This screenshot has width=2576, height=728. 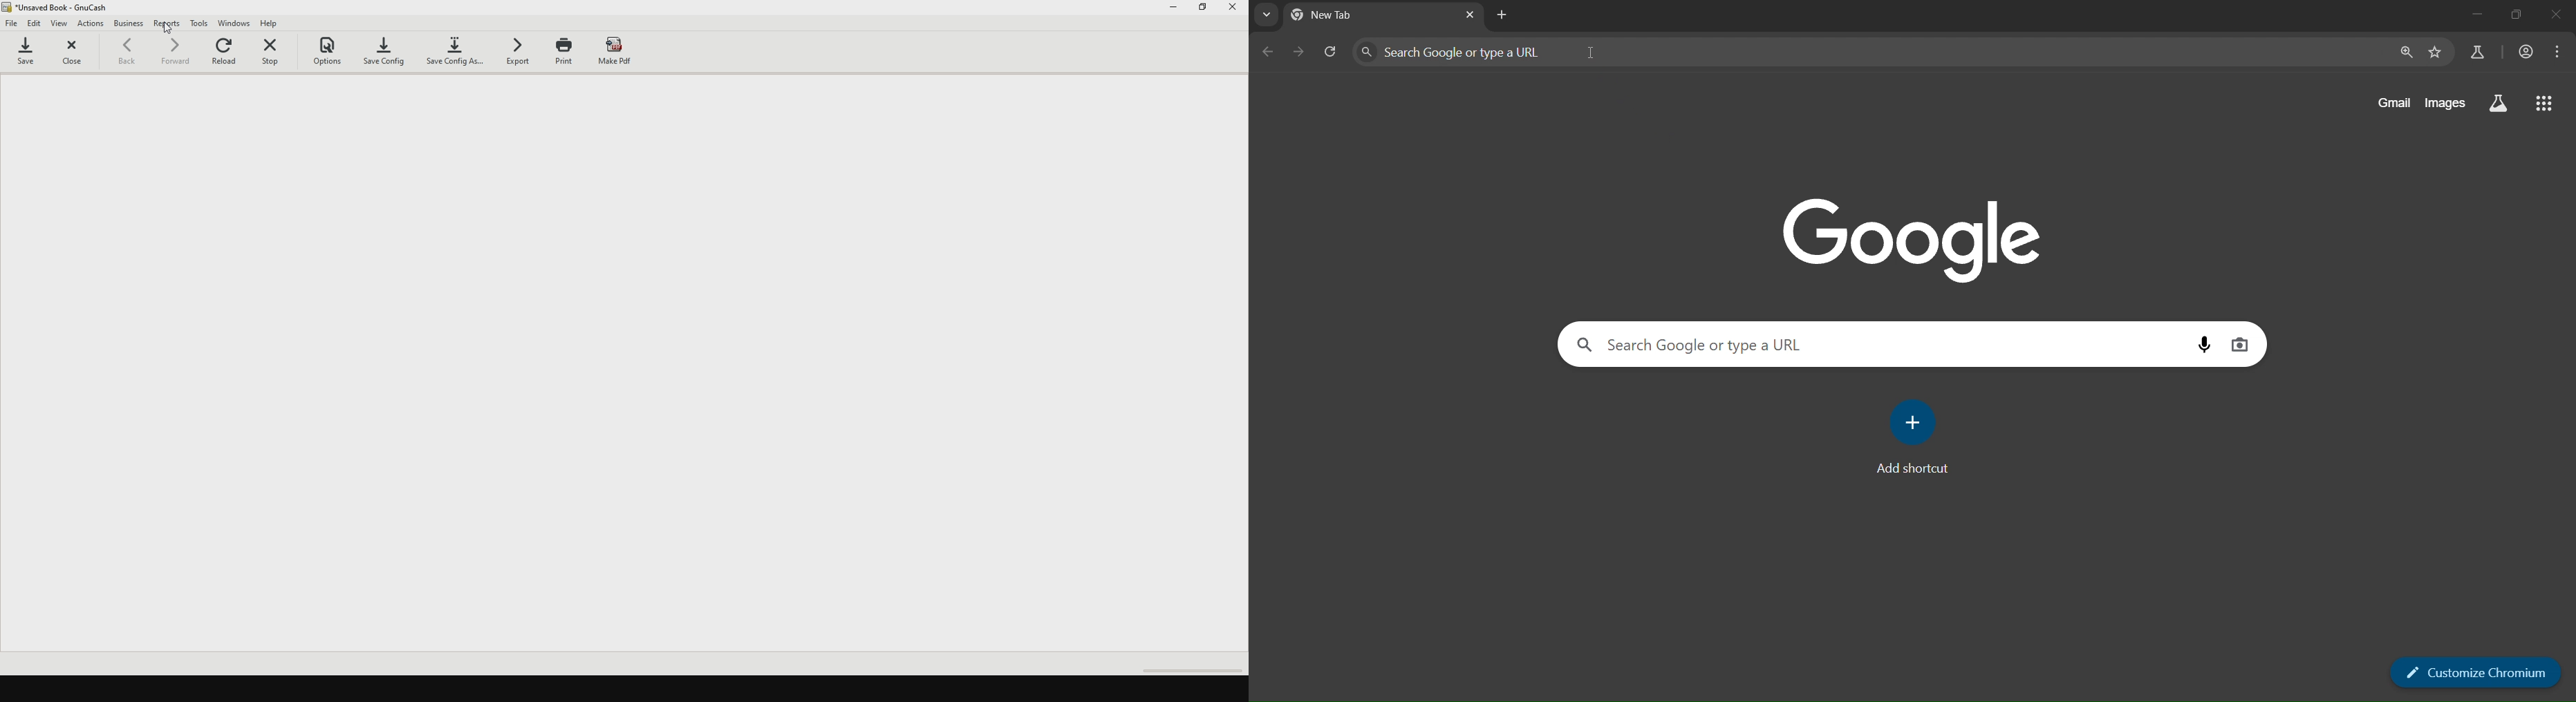 I want to click on business, so click(x=129, y=25).